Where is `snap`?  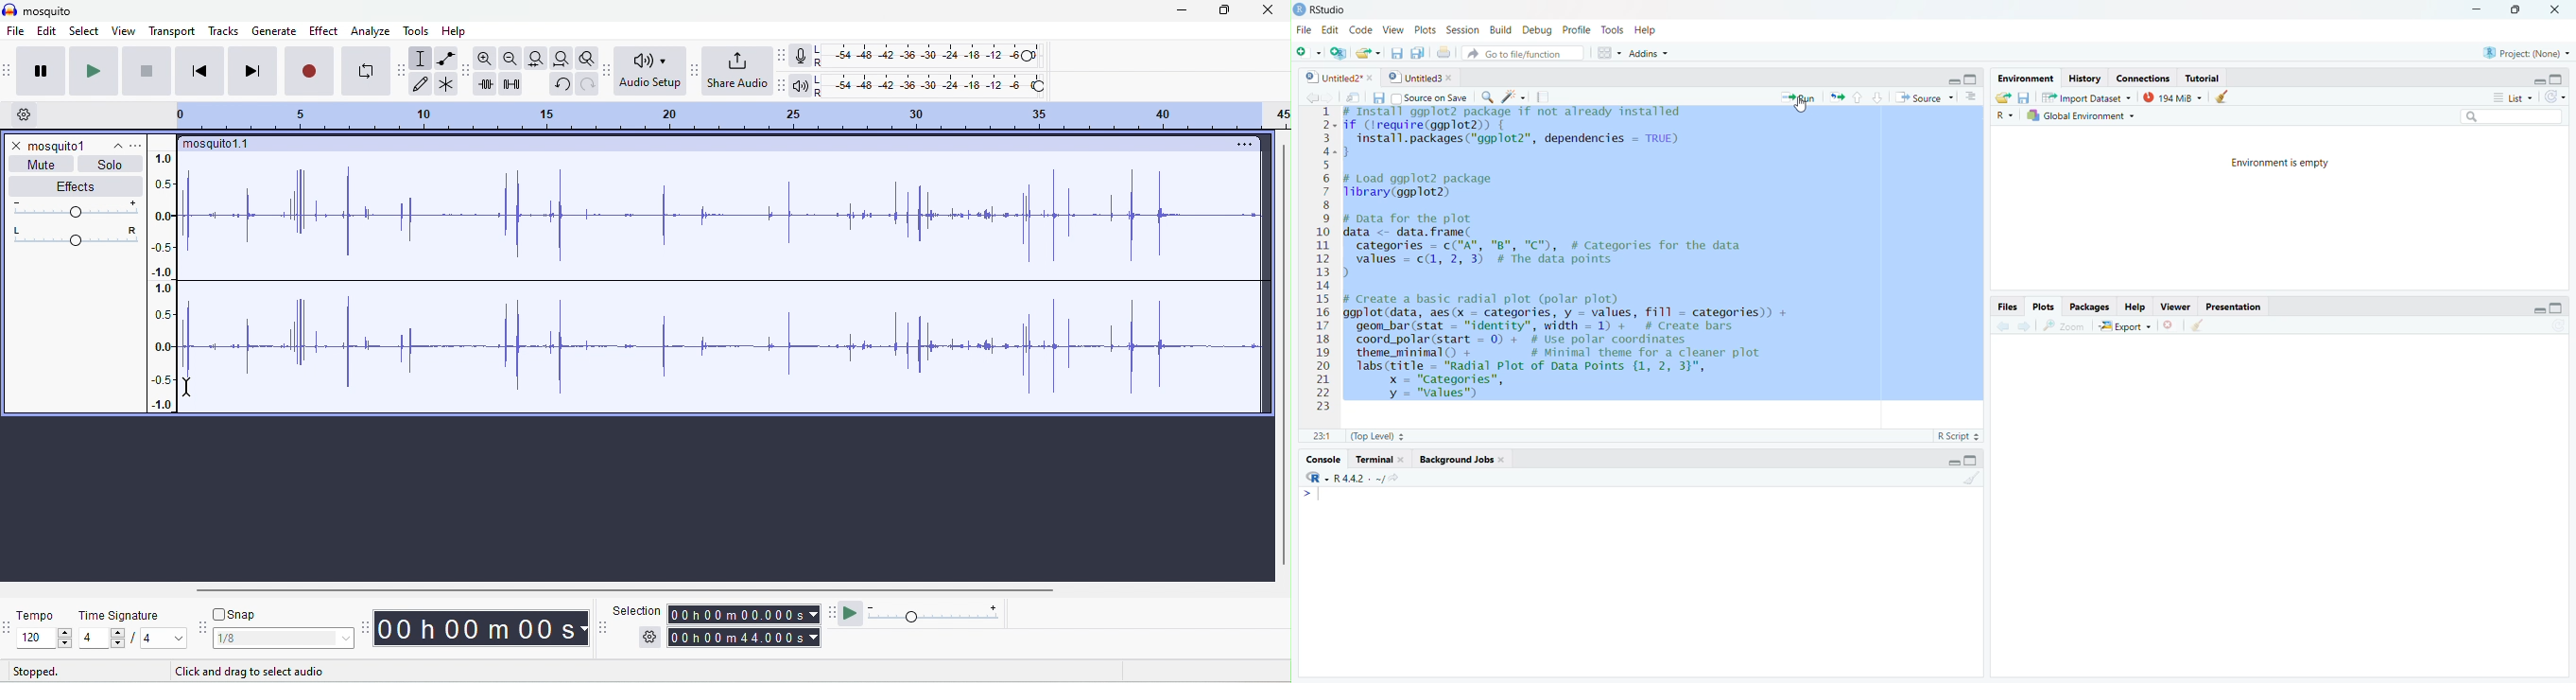
snap is located at coordinates (245, 613).